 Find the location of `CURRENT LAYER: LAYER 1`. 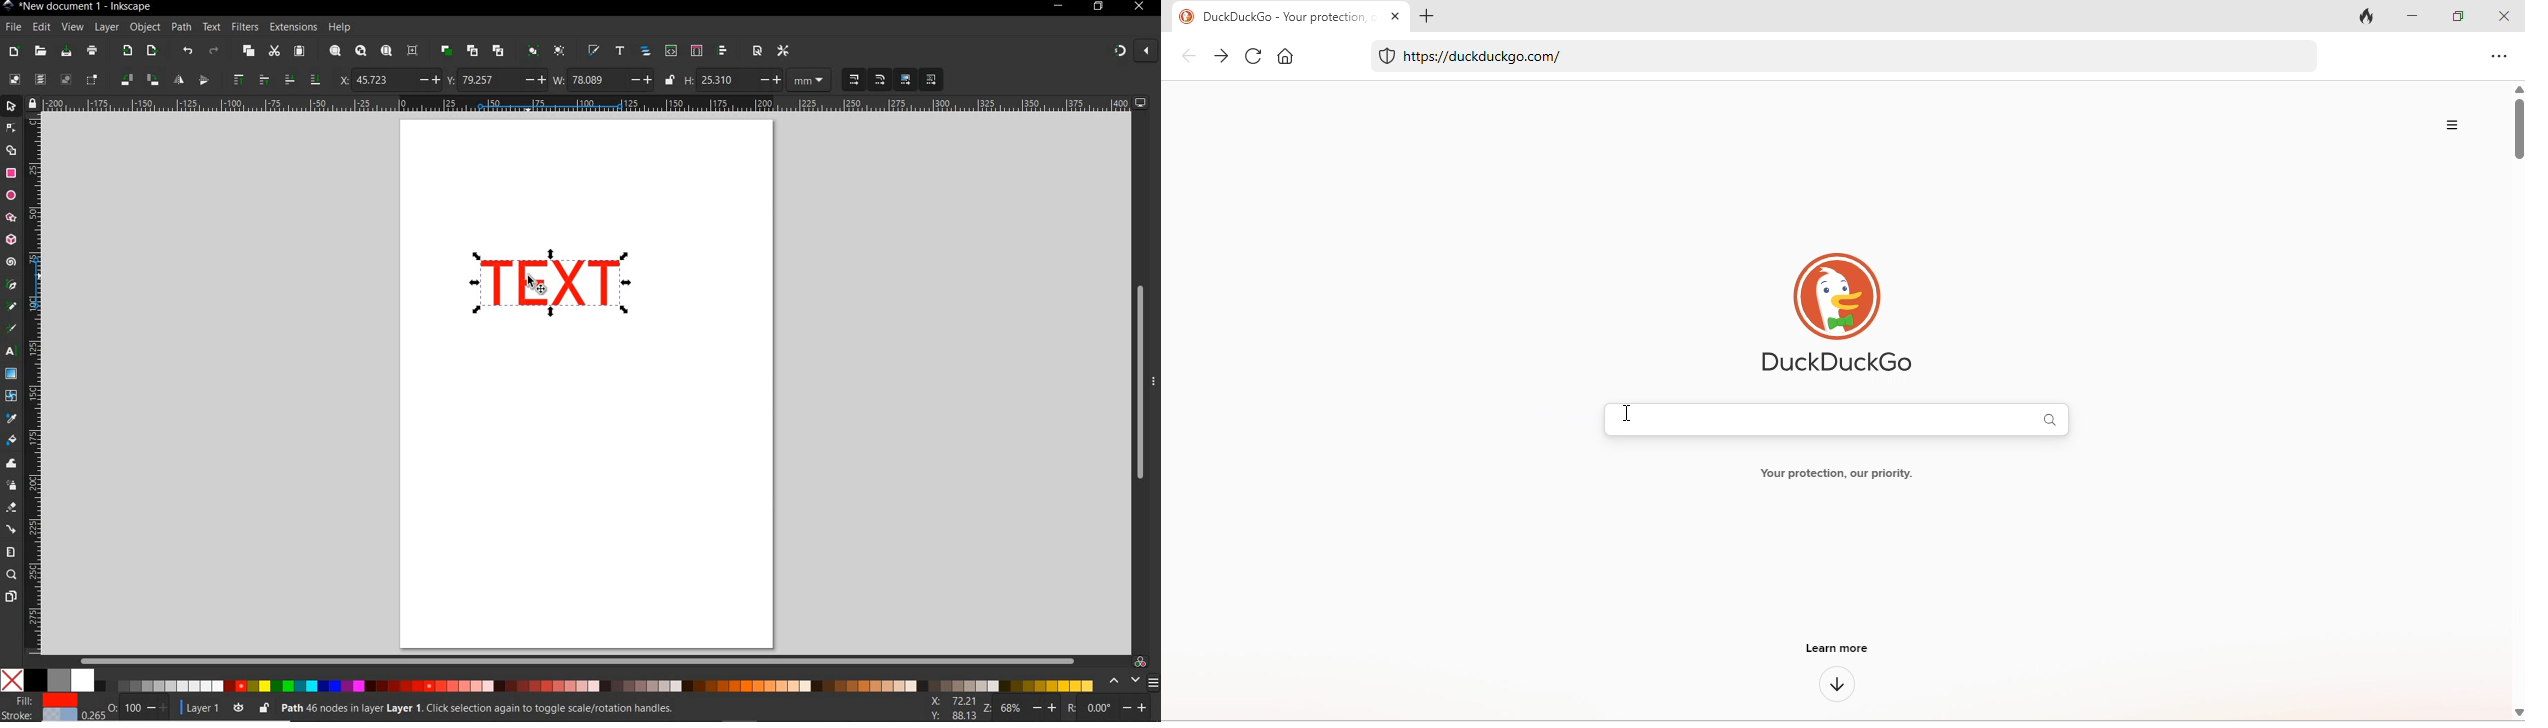

CURRENT LAYER: LAYER 1 is located at coordinates (201, 710).